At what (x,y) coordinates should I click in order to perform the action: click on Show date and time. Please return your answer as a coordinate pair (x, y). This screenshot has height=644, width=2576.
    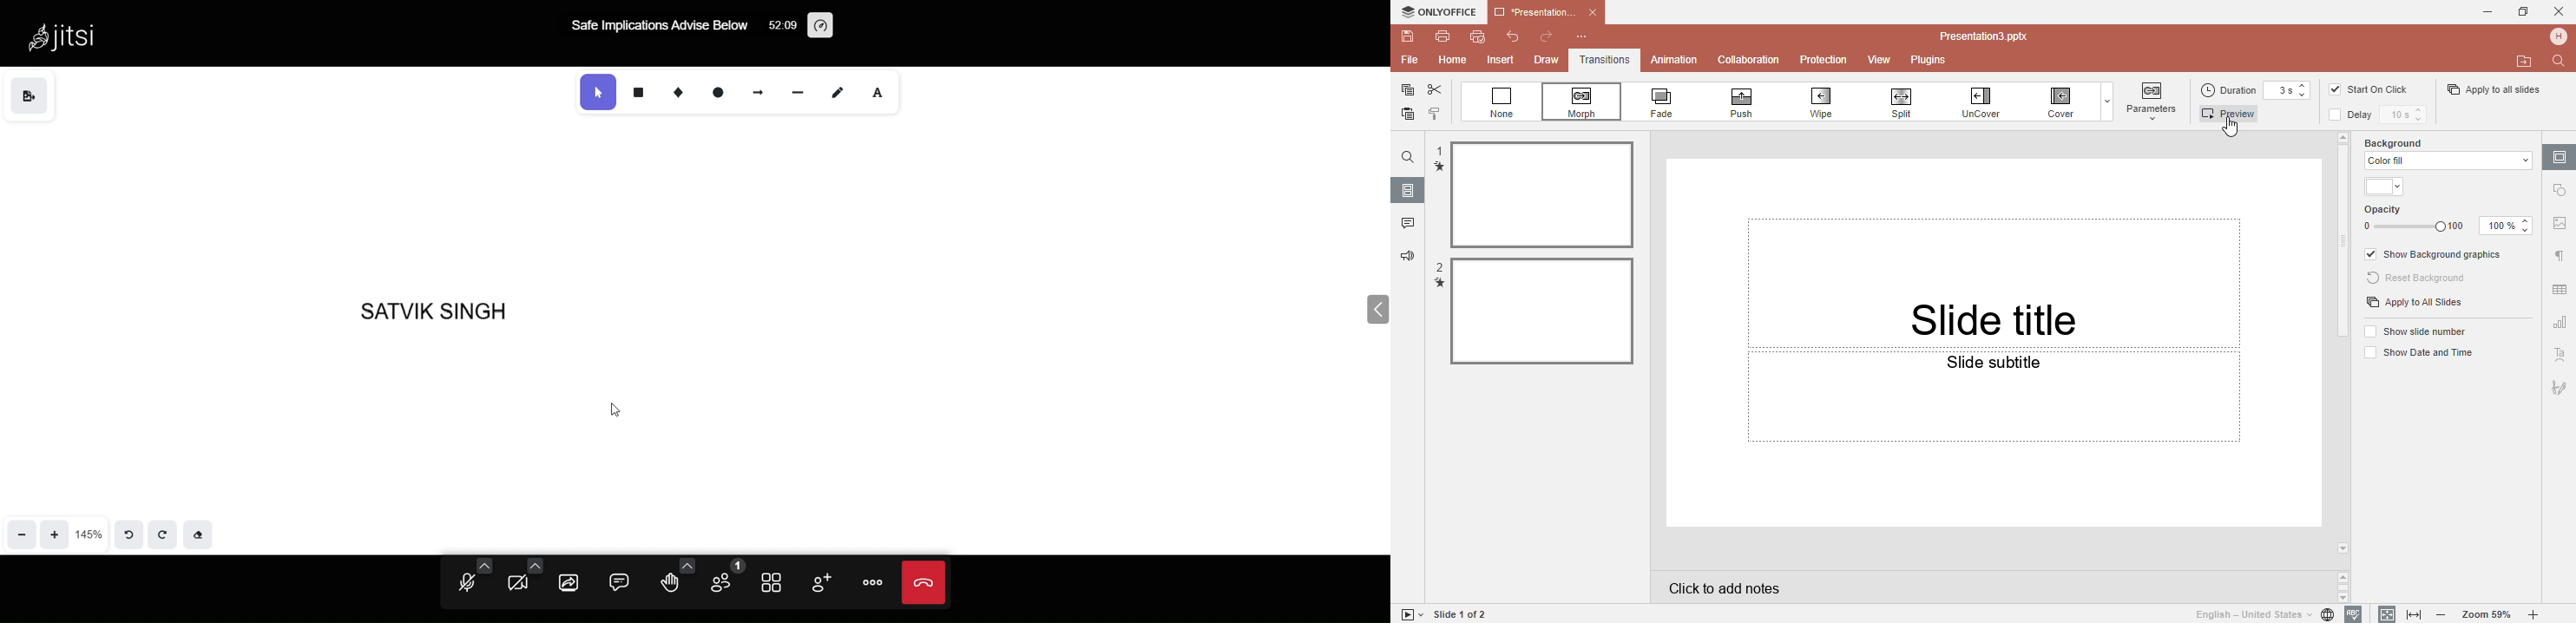
    Looking at the image, I should click on (2416, 354).